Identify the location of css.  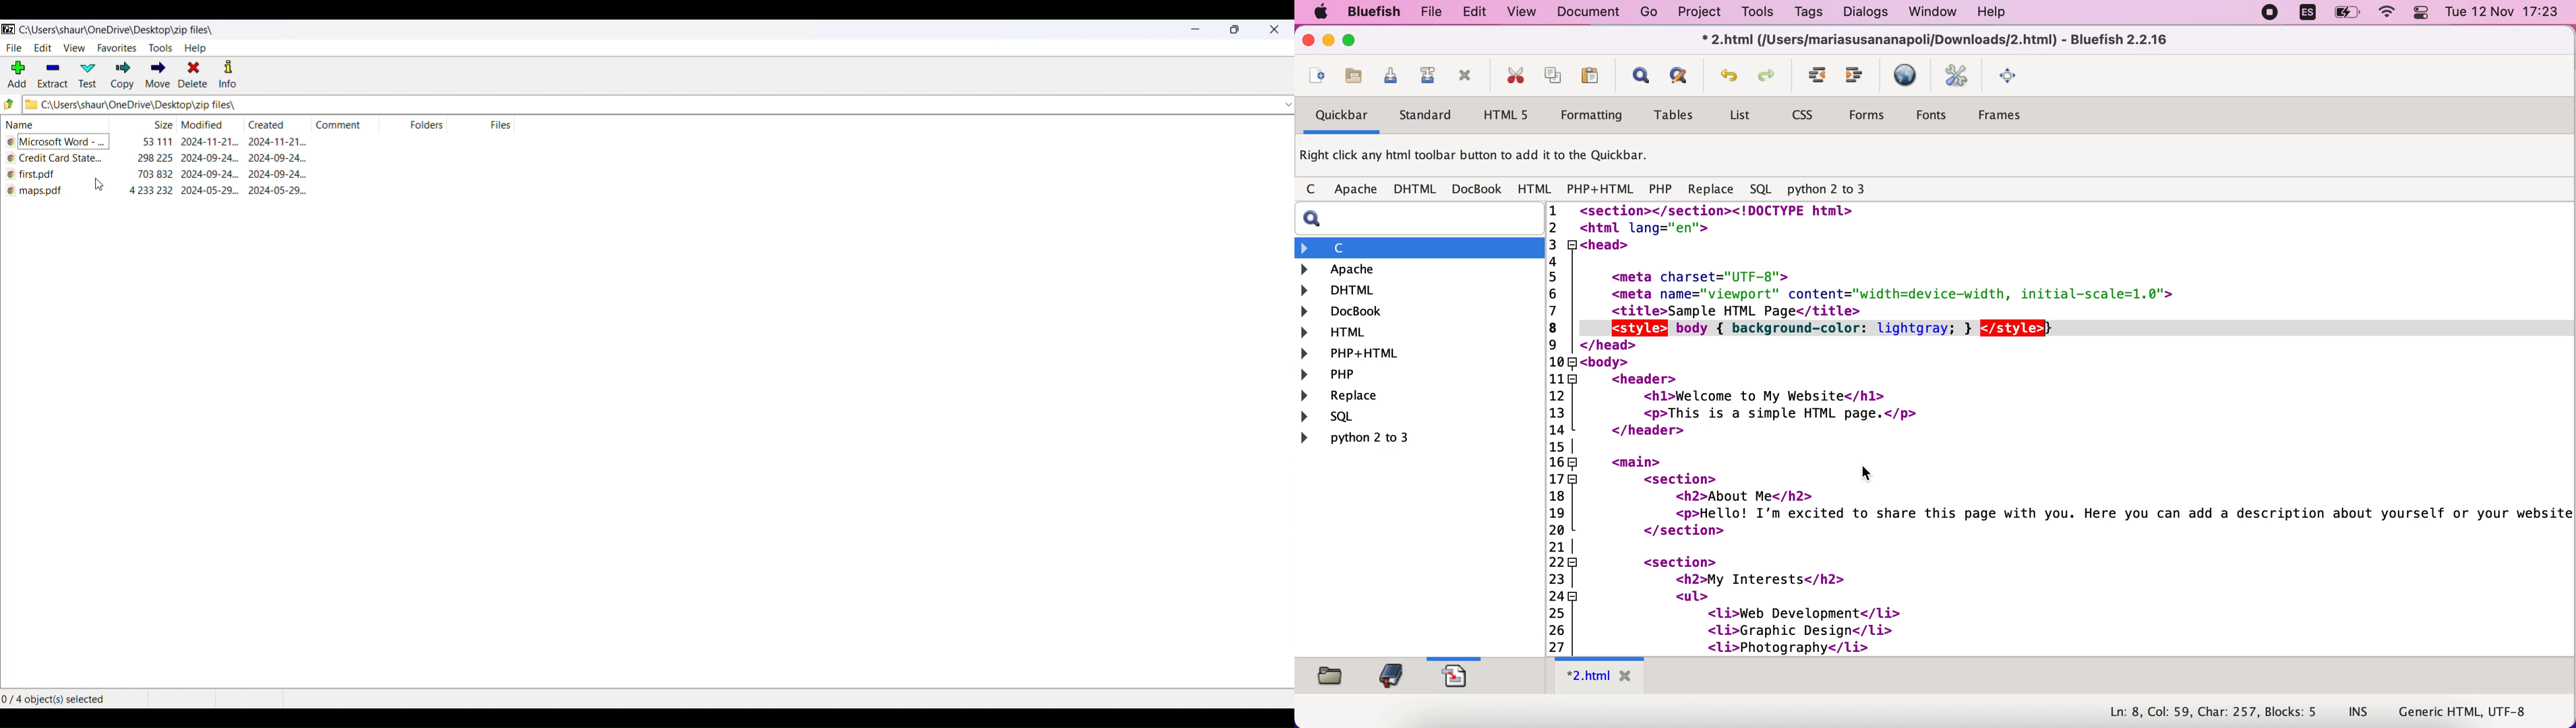
(1810, 113).